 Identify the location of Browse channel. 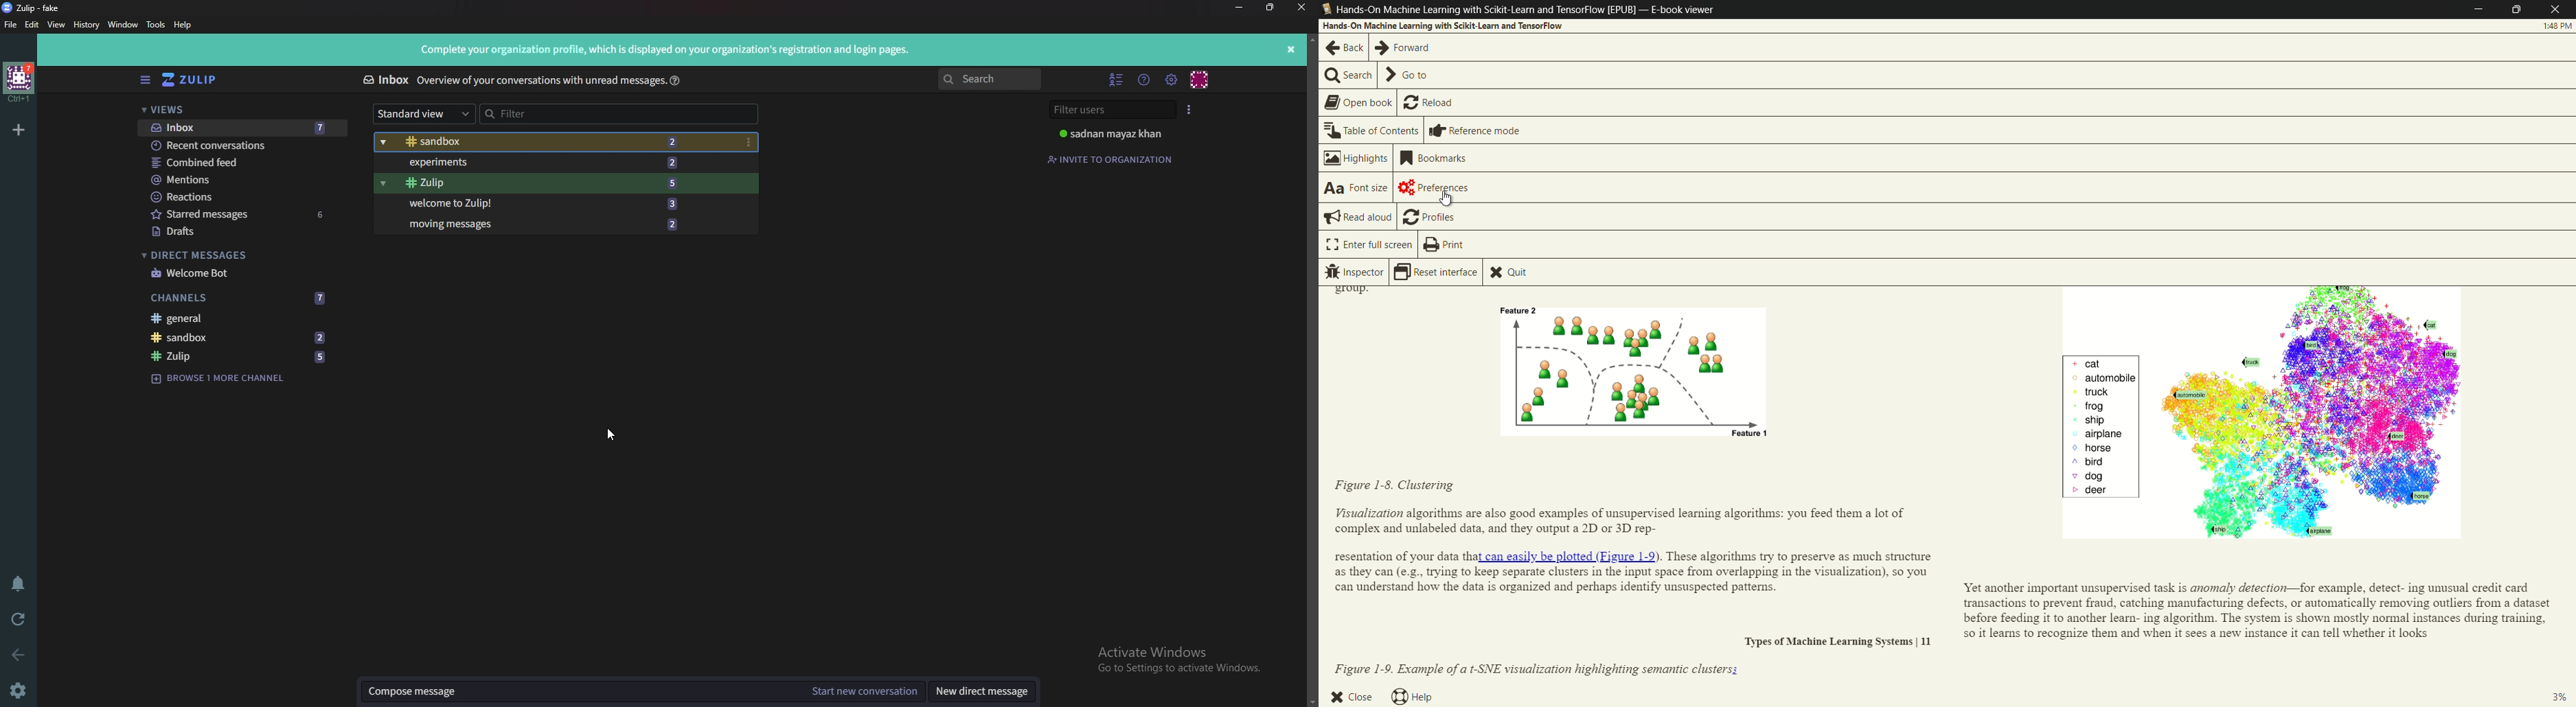
(223, 379).